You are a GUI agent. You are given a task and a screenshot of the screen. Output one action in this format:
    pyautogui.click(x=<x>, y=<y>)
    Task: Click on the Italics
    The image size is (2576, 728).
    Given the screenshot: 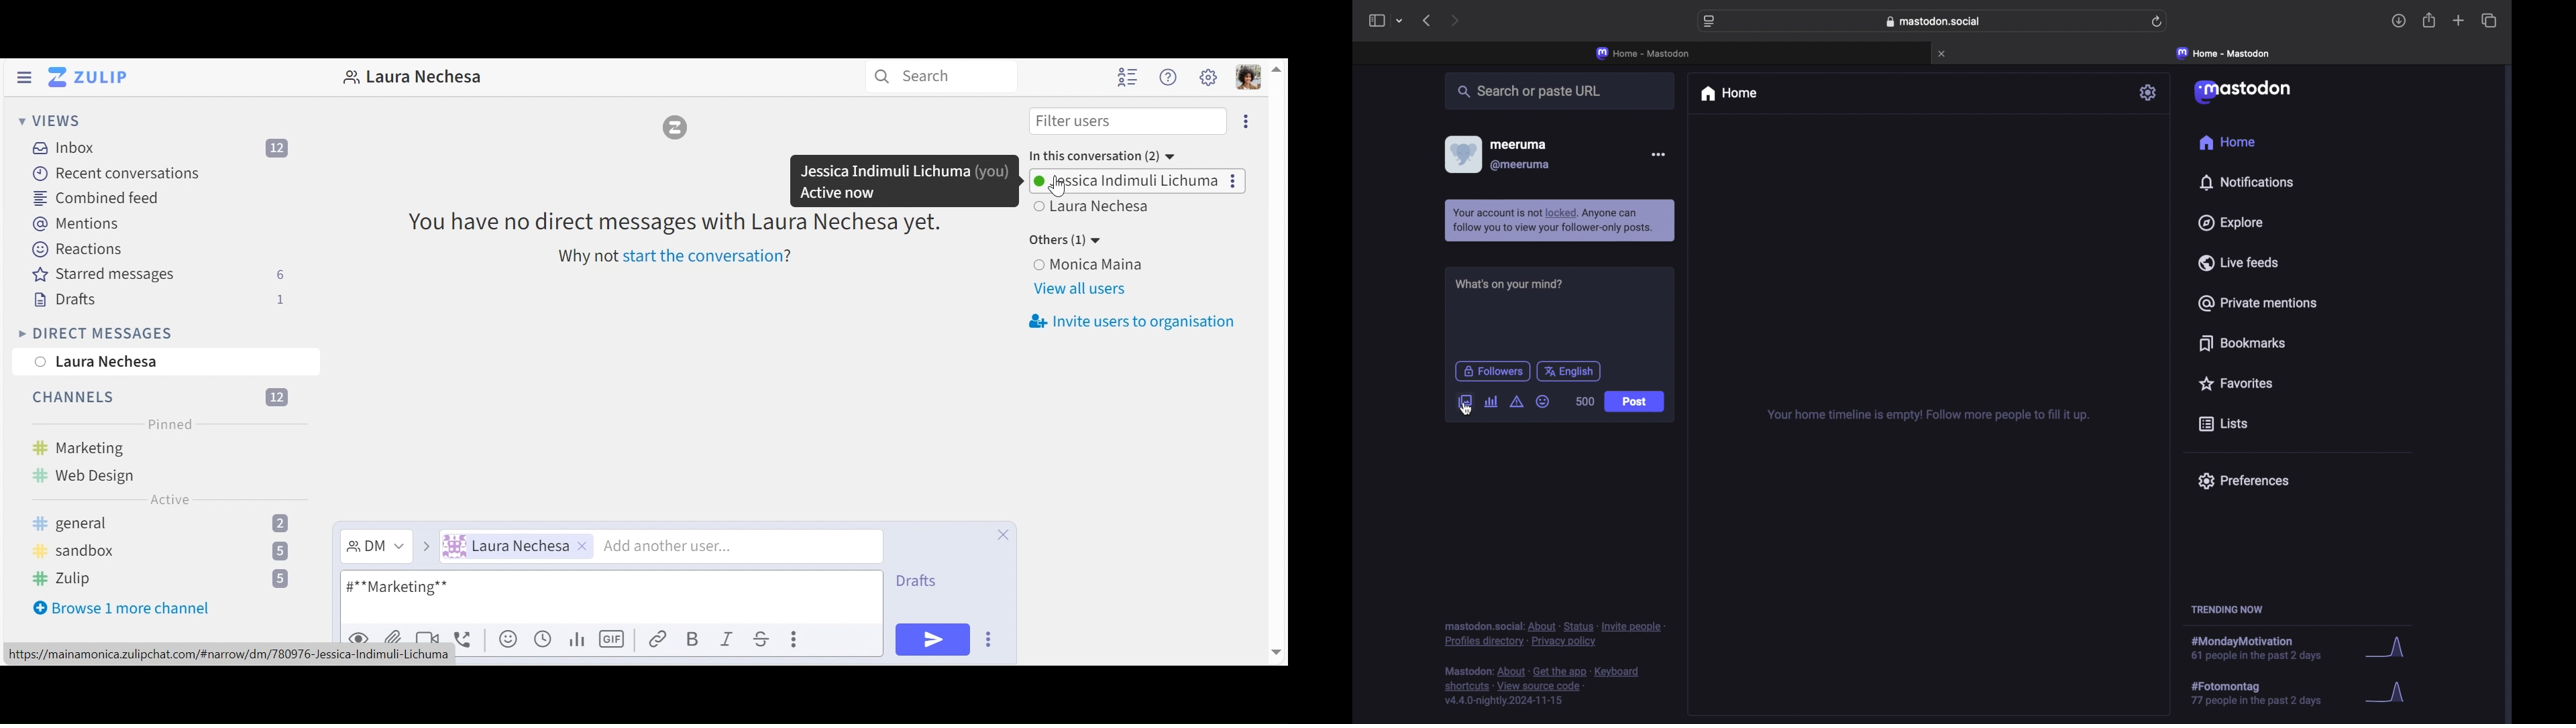 What is the action you would take?
    pyautogui.click(x=727, y=640)
    